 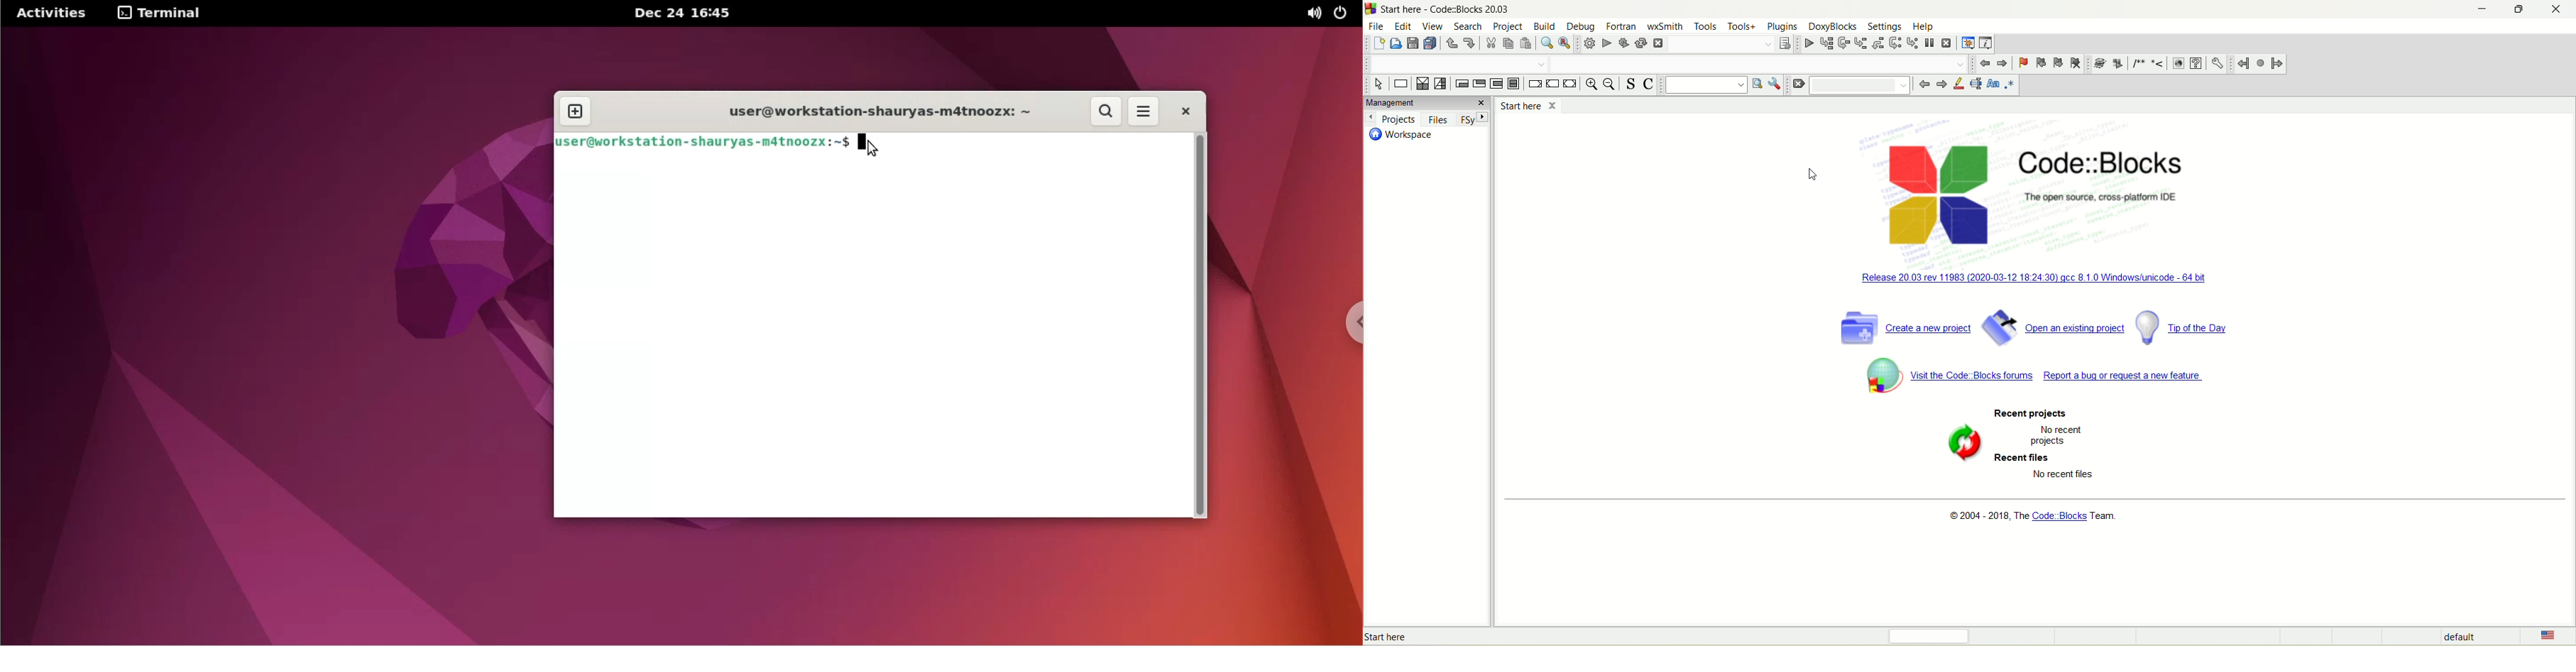 What do you see at coordinates (1947, 43) in the screenshot?
I see `stop debugging` at bounding box center [1947, 43].